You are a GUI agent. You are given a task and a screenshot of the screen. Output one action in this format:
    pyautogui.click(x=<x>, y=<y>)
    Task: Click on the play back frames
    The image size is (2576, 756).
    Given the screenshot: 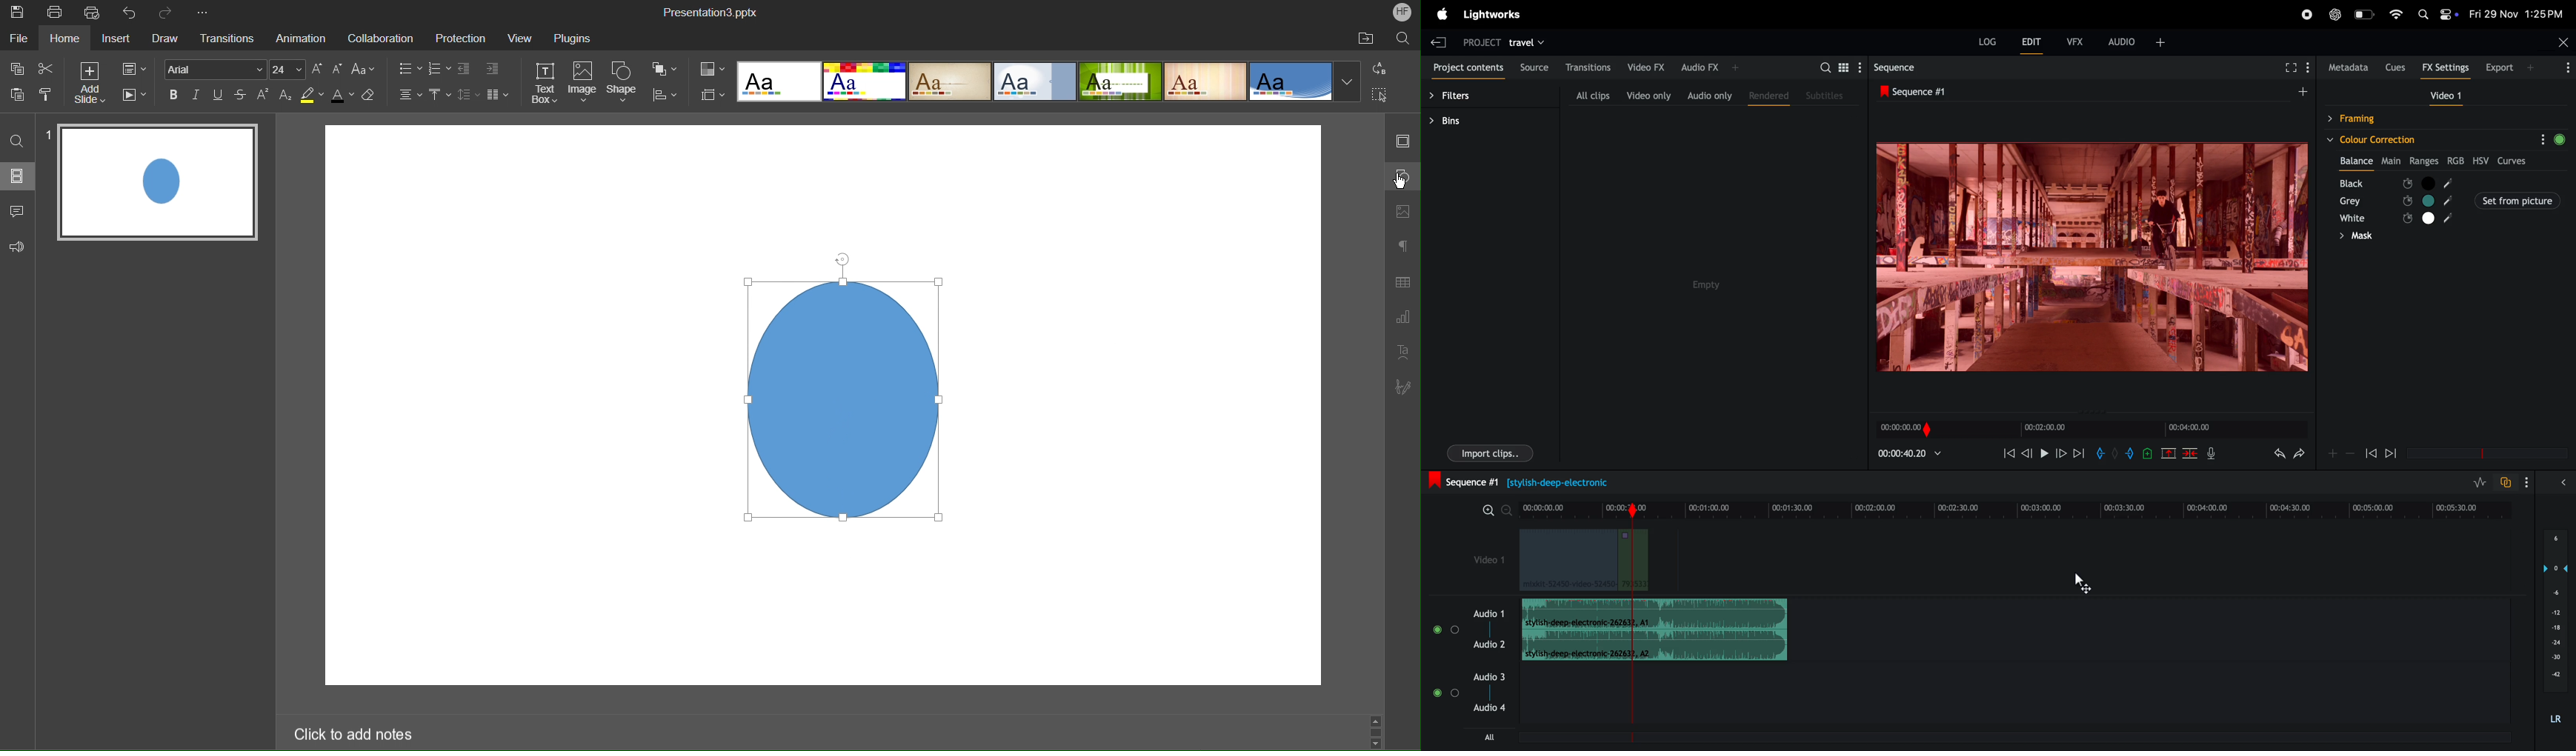 What is the action you would take?
    pyautogui.click(x=2091, y=256)
    